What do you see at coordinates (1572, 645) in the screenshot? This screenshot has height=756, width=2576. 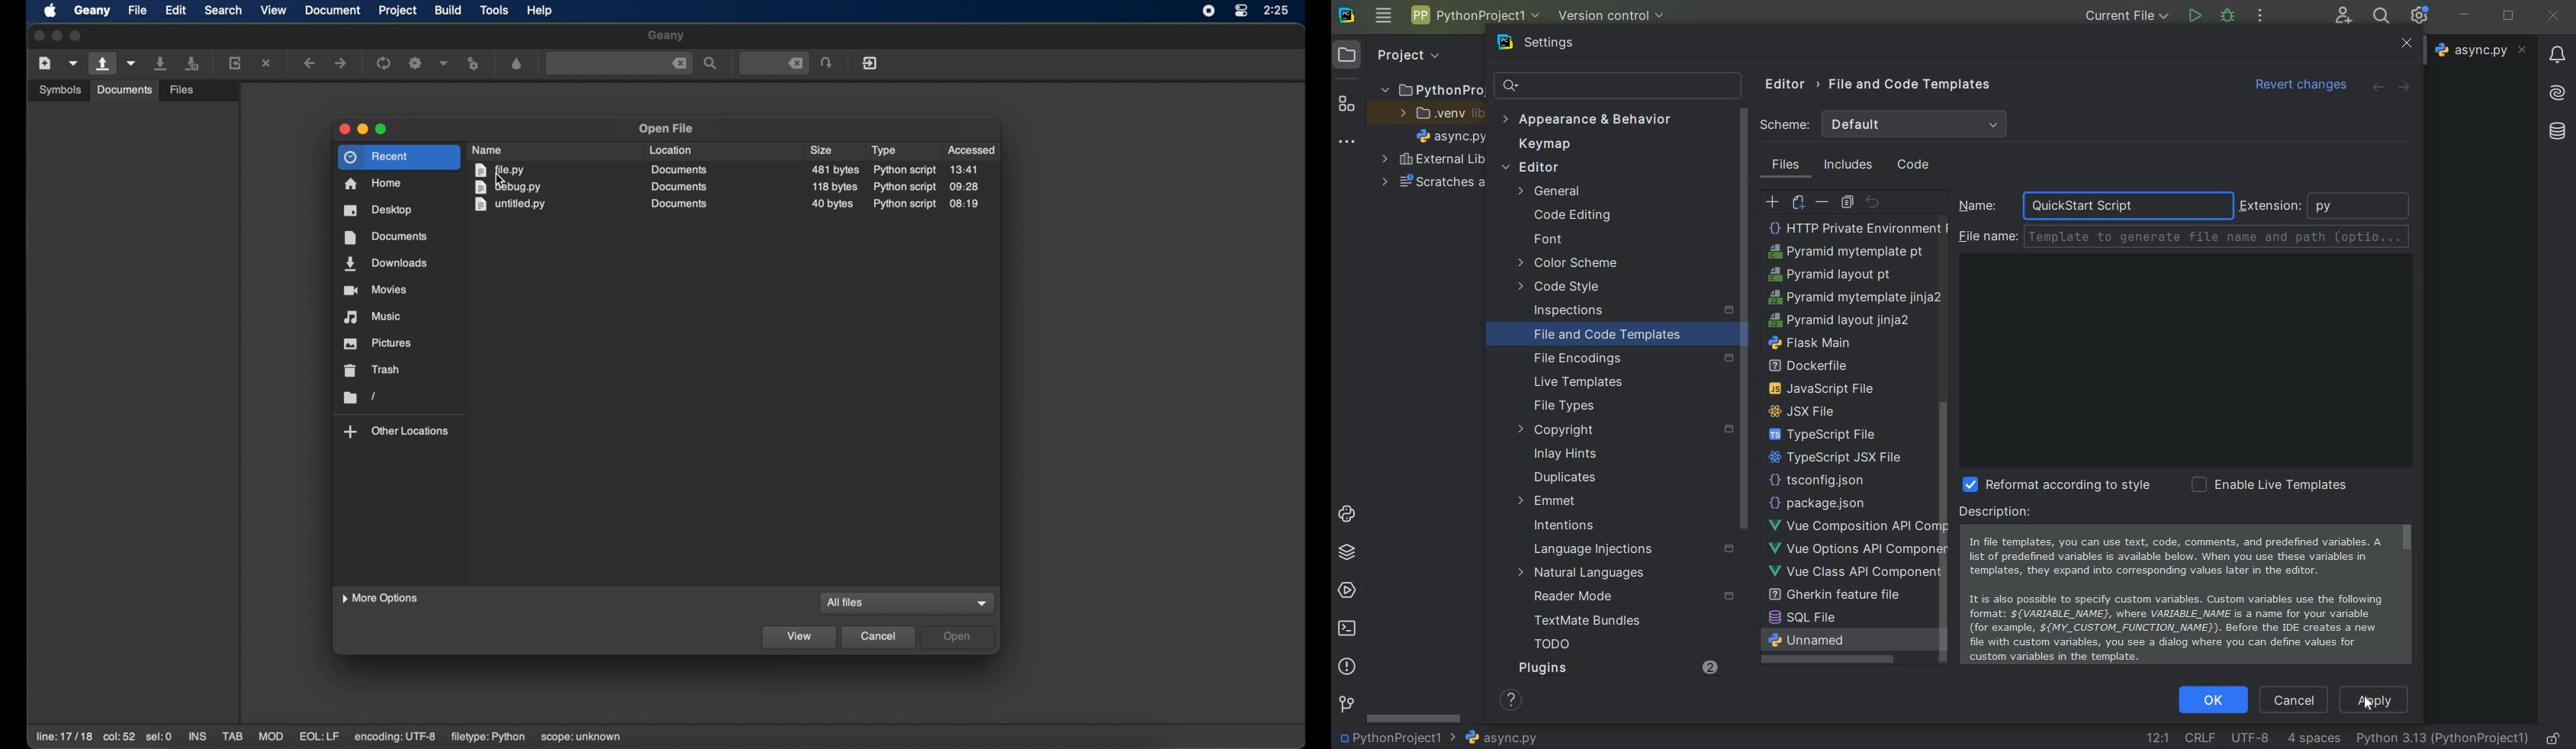 I see `TODO` at bounding box center [1572, 645].